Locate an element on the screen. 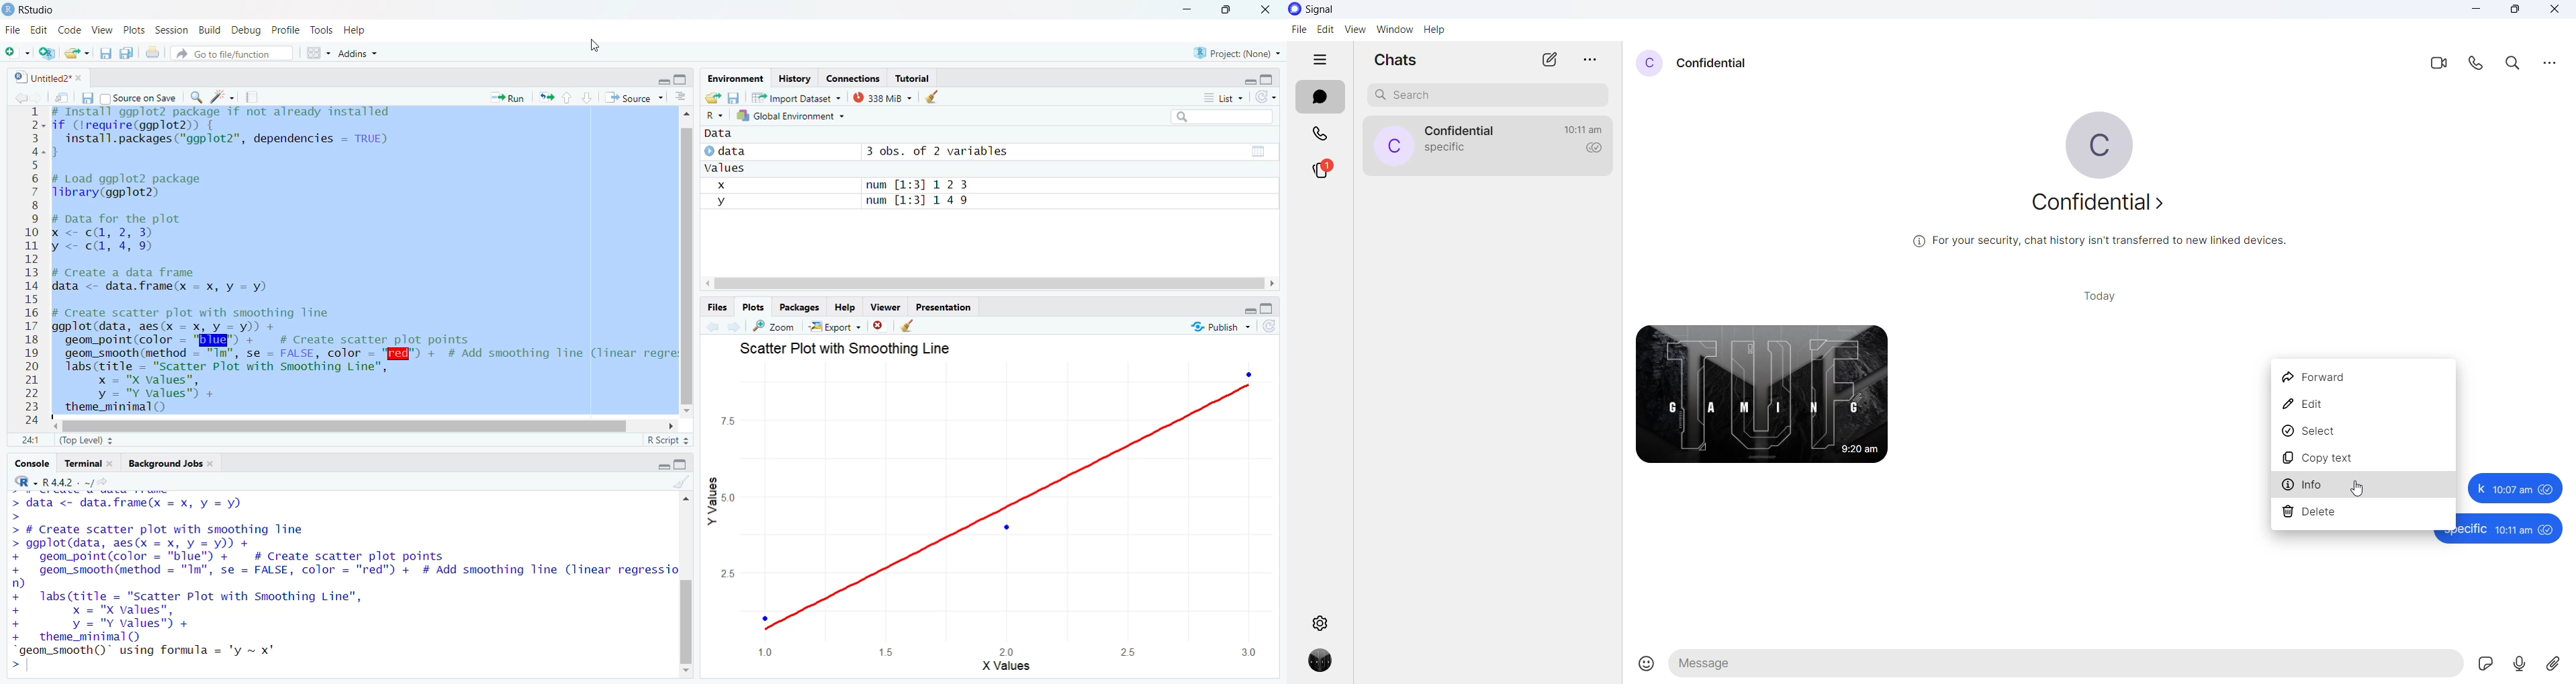  sticker is located at coordinates (2485, 665).